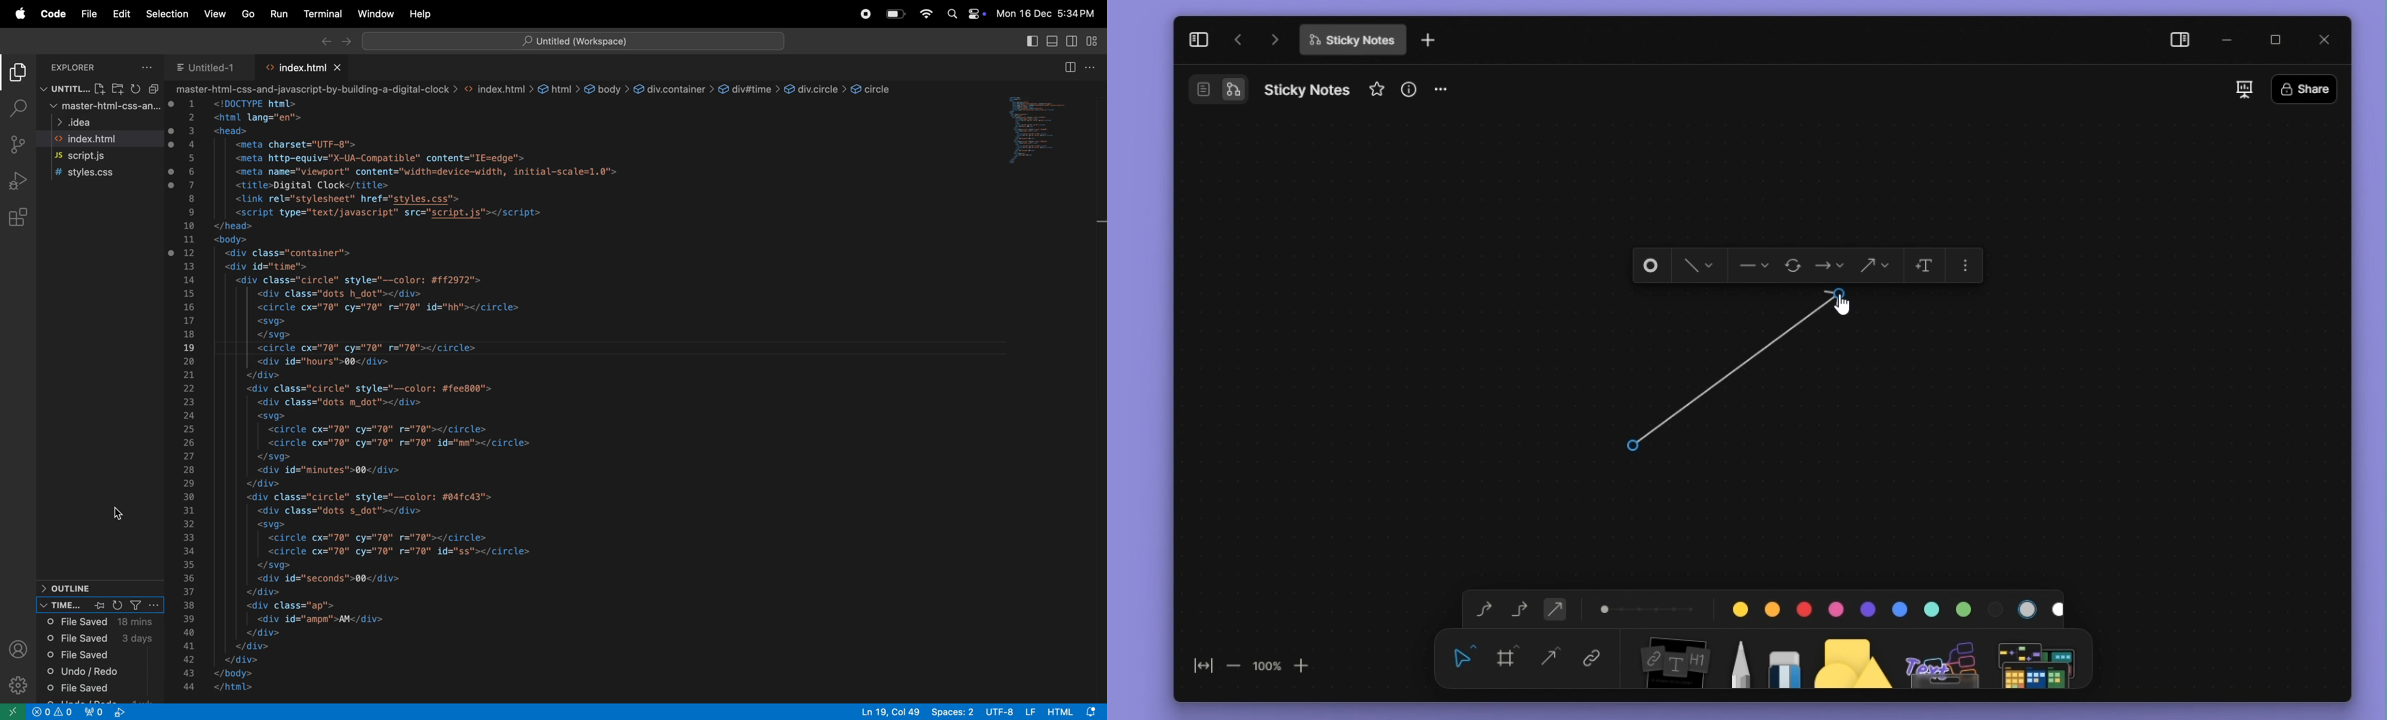 This screenshot has height=728, width=2408. What do you see at coordinates (1307, 89) in the screenshot?
I see `file name` at bounding box center [1307, 89].